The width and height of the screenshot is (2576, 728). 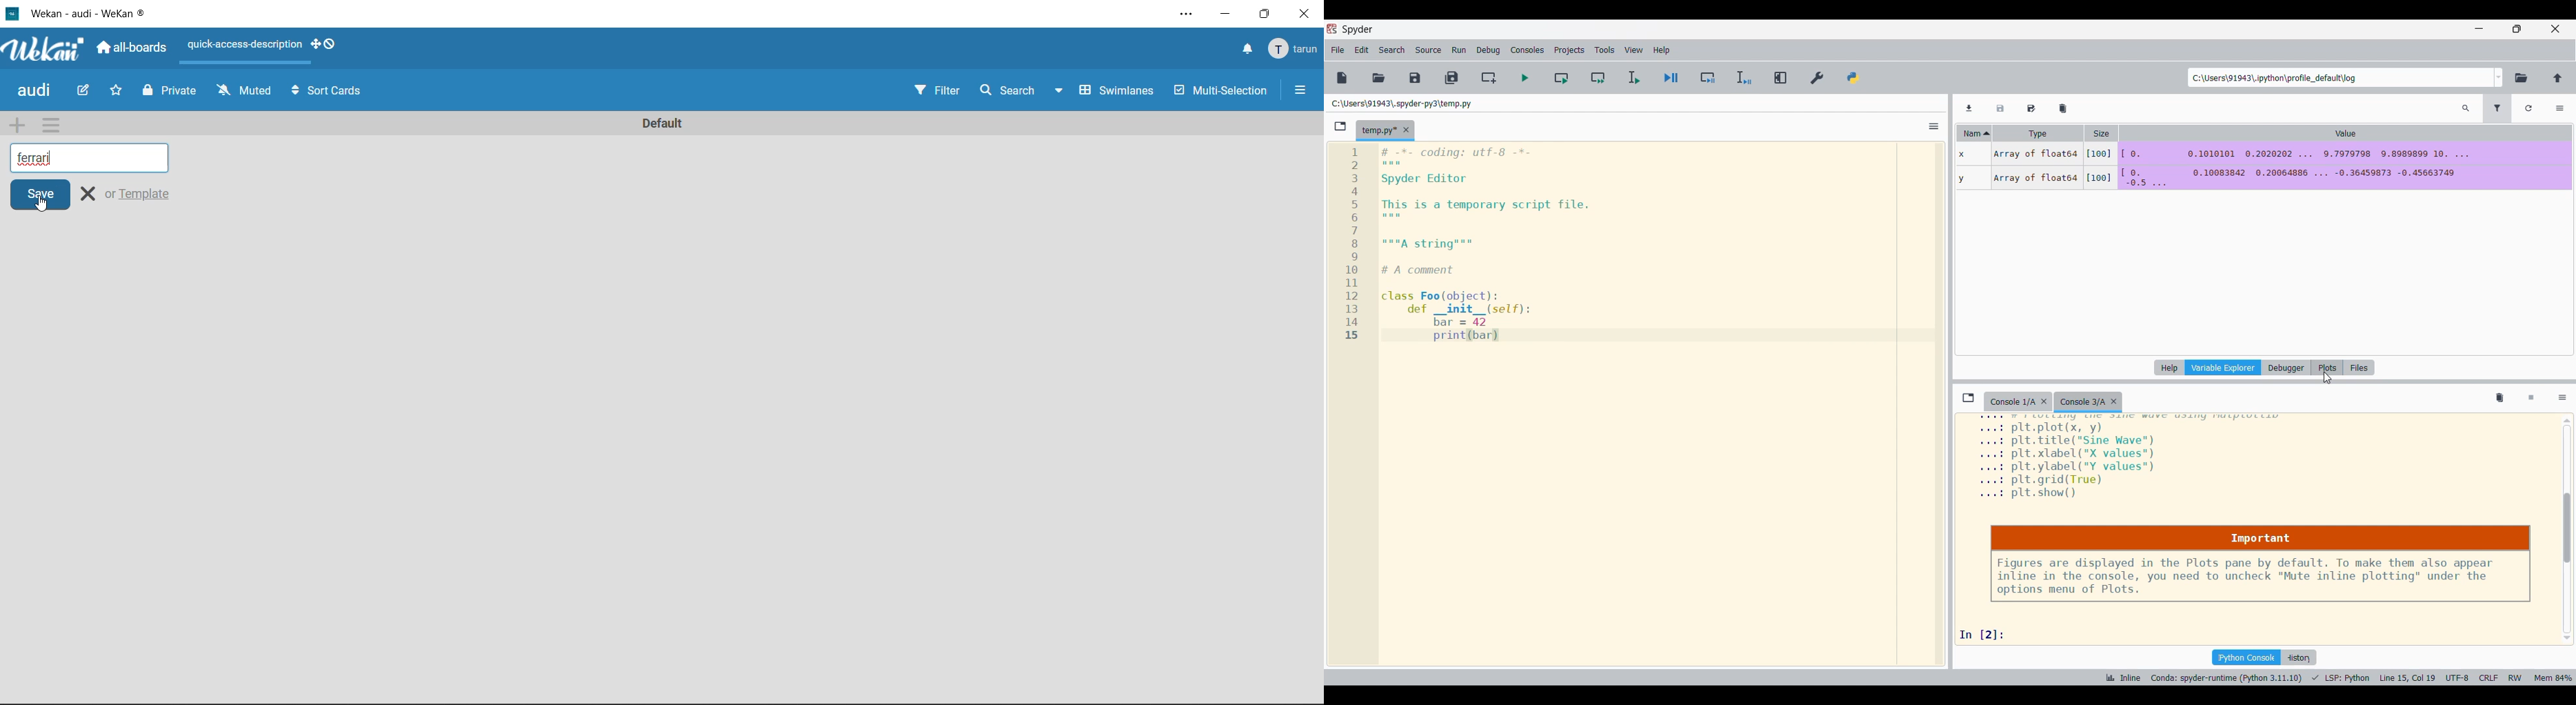 What do you see at coordinates (1634, 50) in the screenshot?
I see `View menu` at bounding box center [1634, 50].